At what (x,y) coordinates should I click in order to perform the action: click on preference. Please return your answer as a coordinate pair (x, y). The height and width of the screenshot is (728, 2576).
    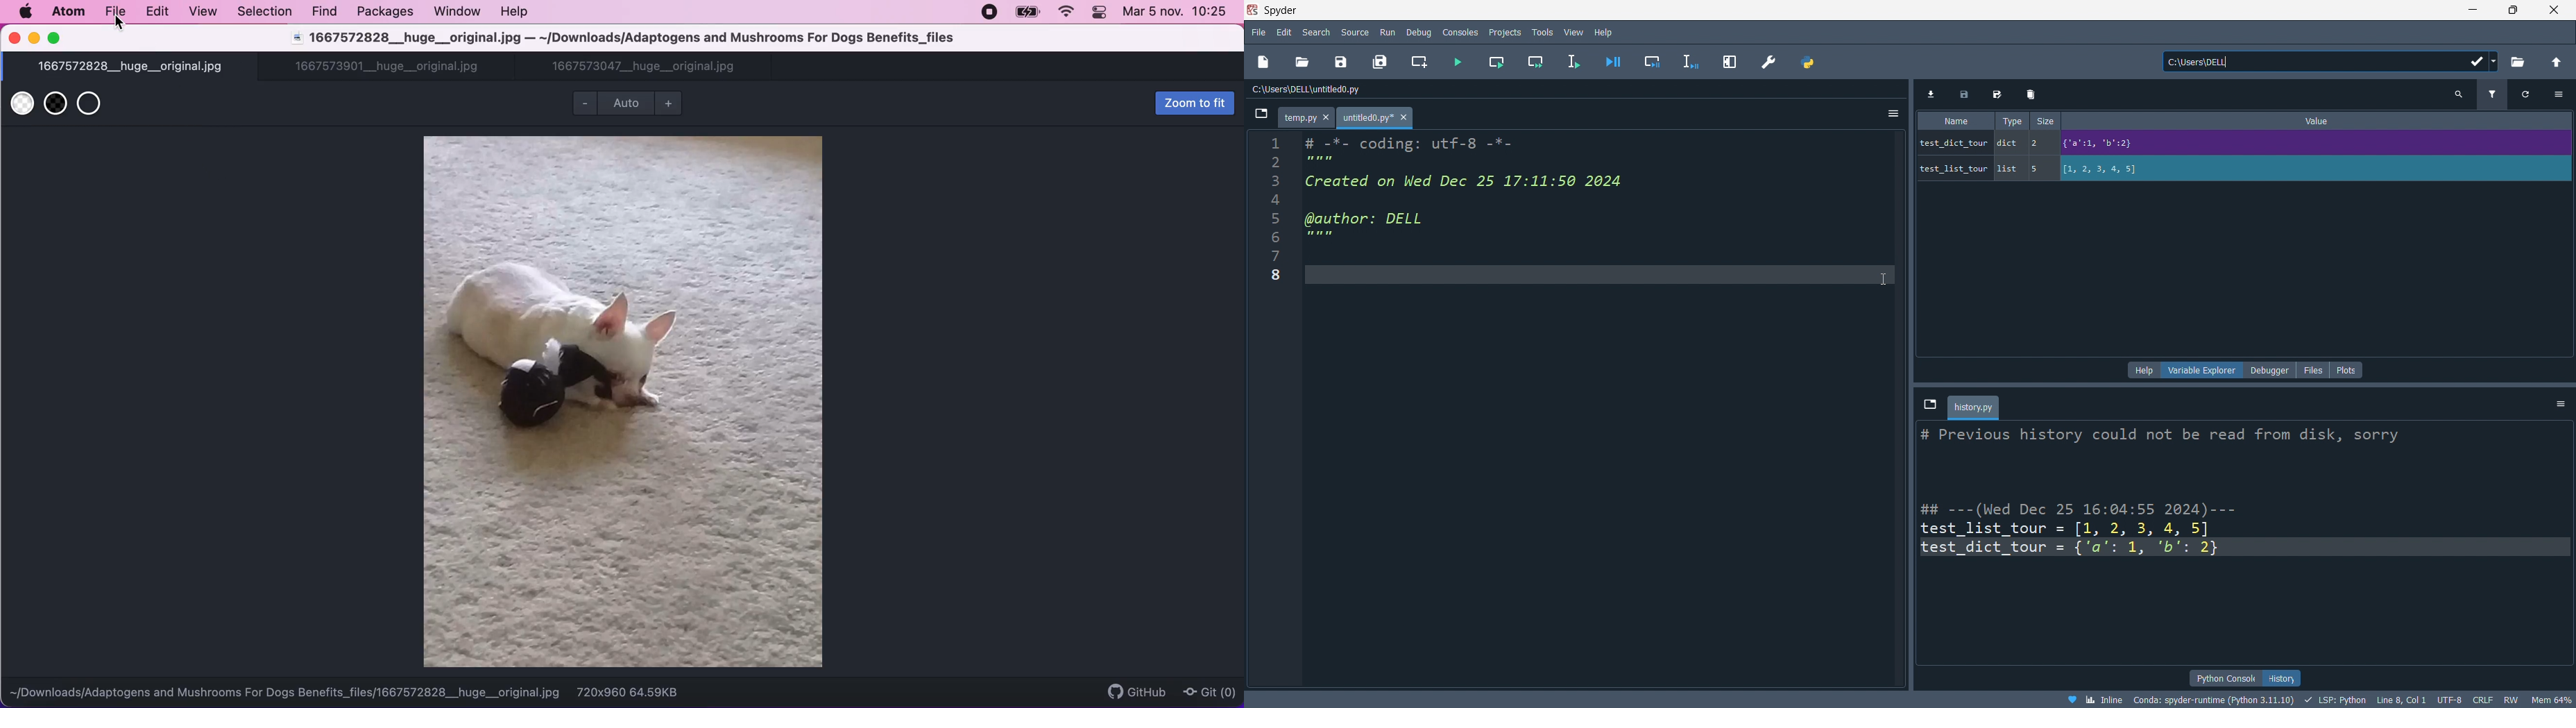
    Looking at the image, I should click on (1768, 62).